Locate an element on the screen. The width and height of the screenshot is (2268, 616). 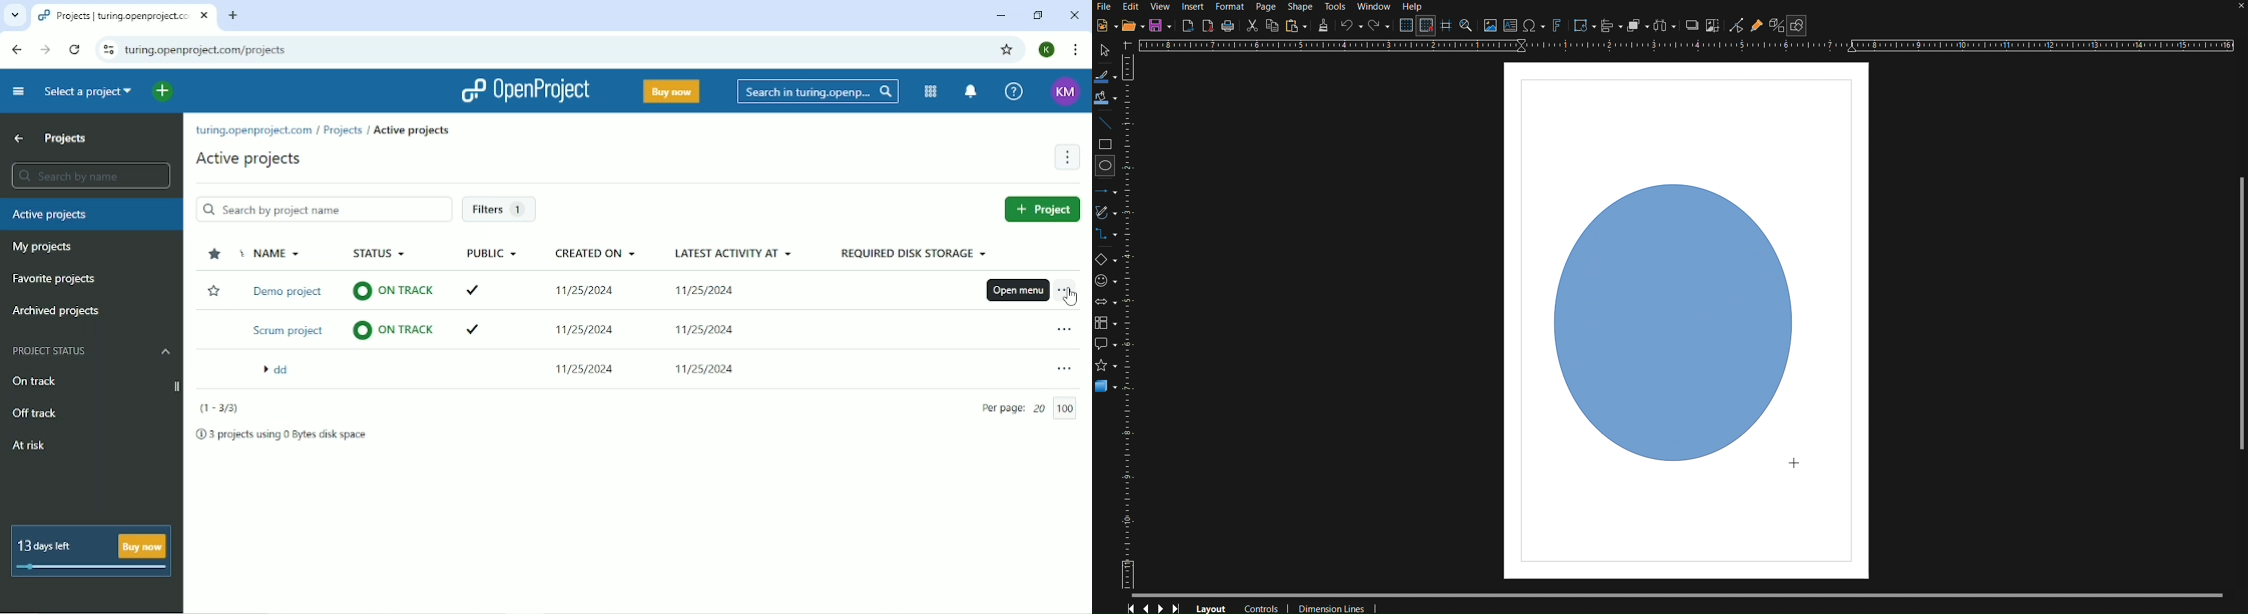
(1-3/3) is located at coordinates (221, 410).